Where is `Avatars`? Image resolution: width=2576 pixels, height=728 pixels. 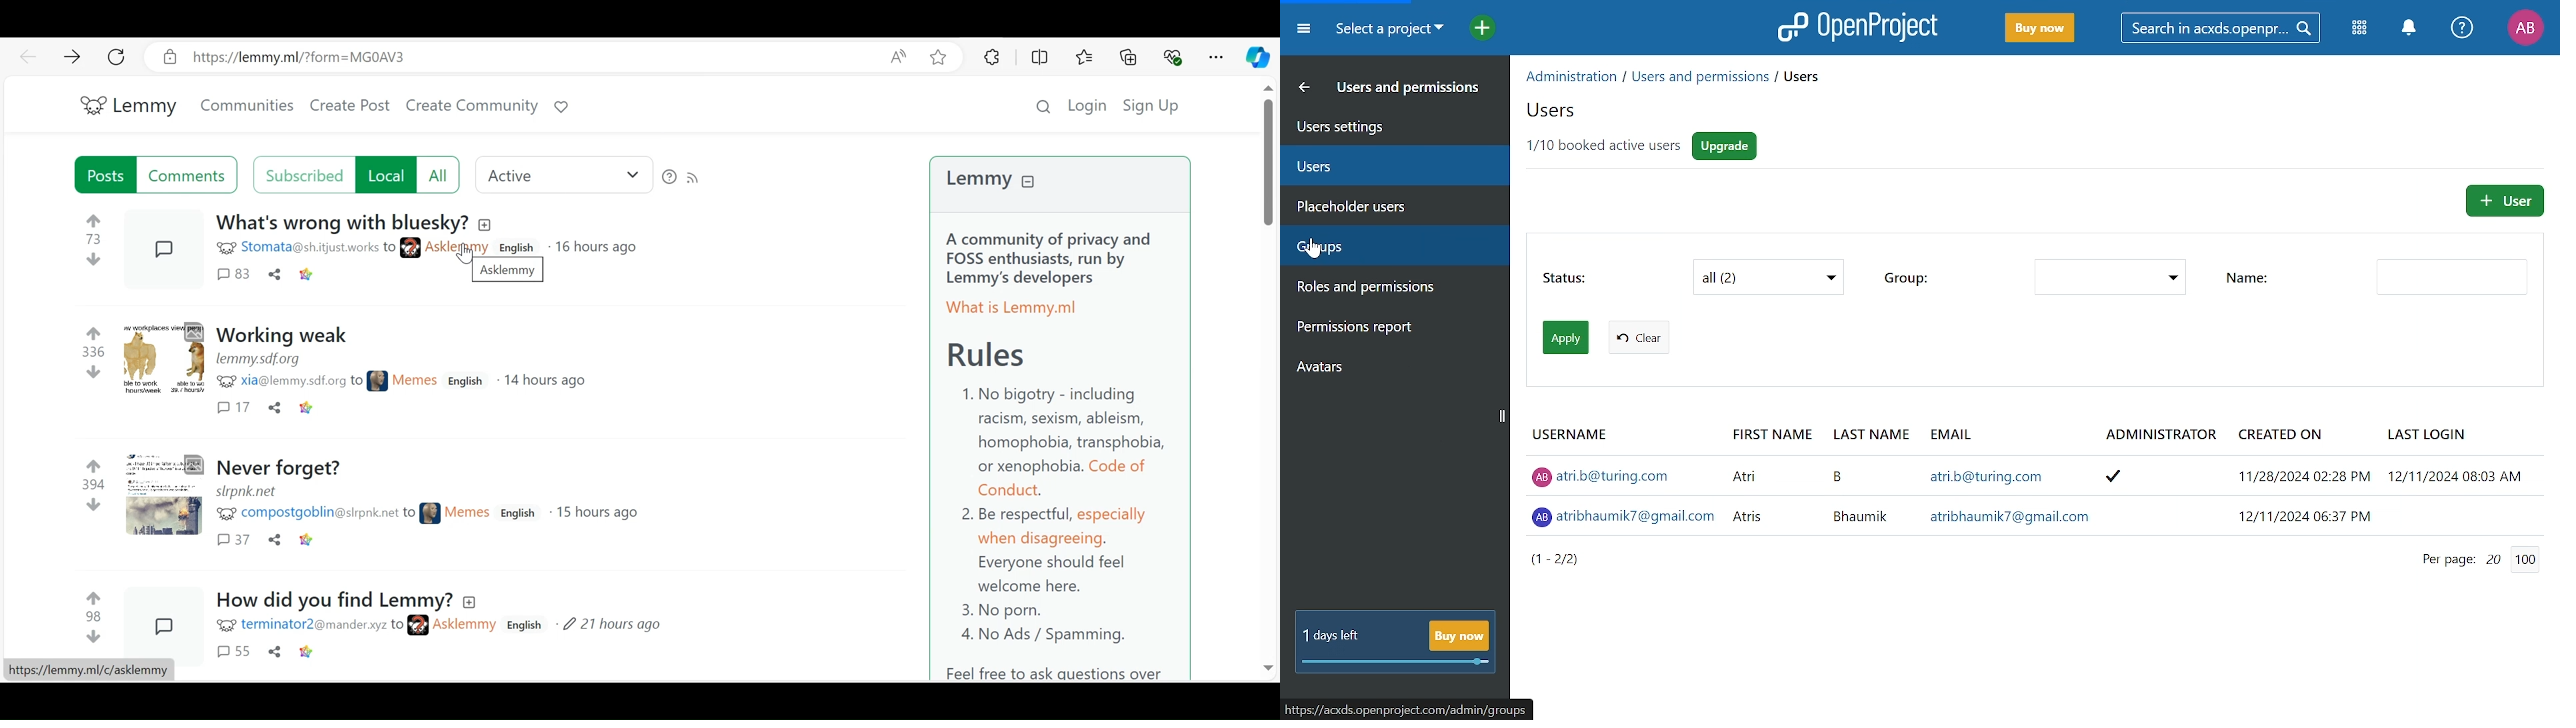
Avatars is located at coordinates (1391, 371).